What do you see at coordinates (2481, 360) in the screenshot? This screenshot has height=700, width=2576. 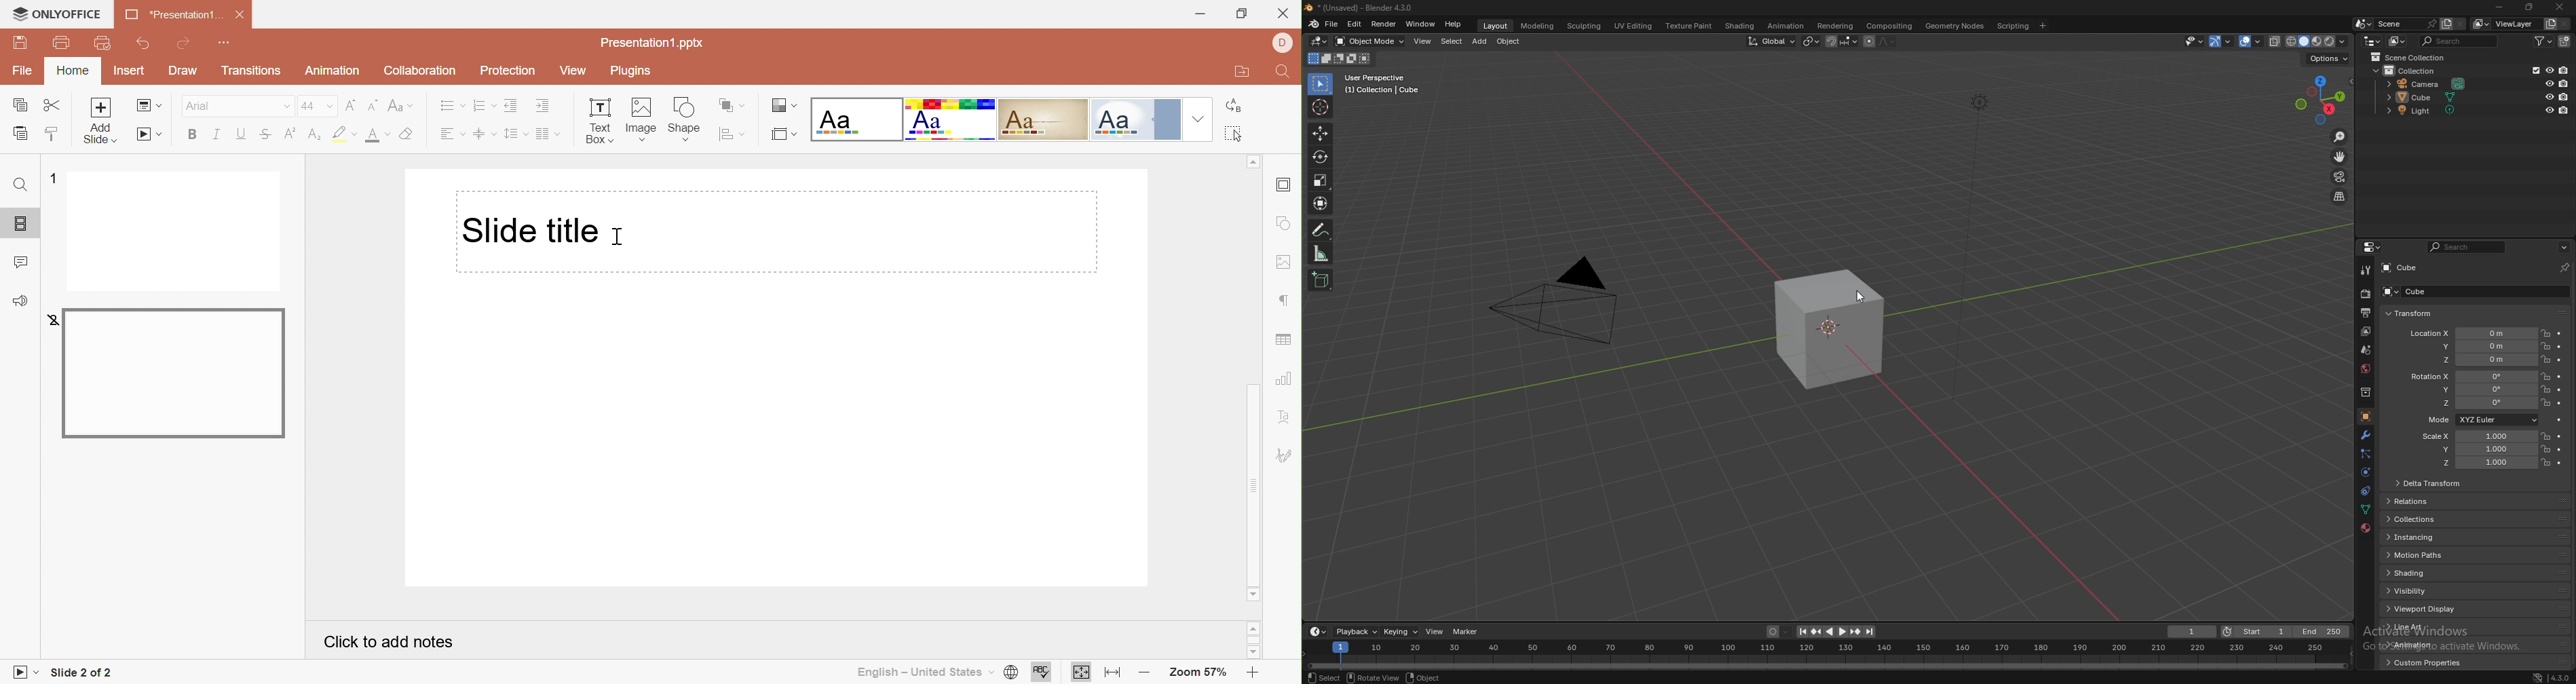 I see `location z` at bounding box center [2481, 360].